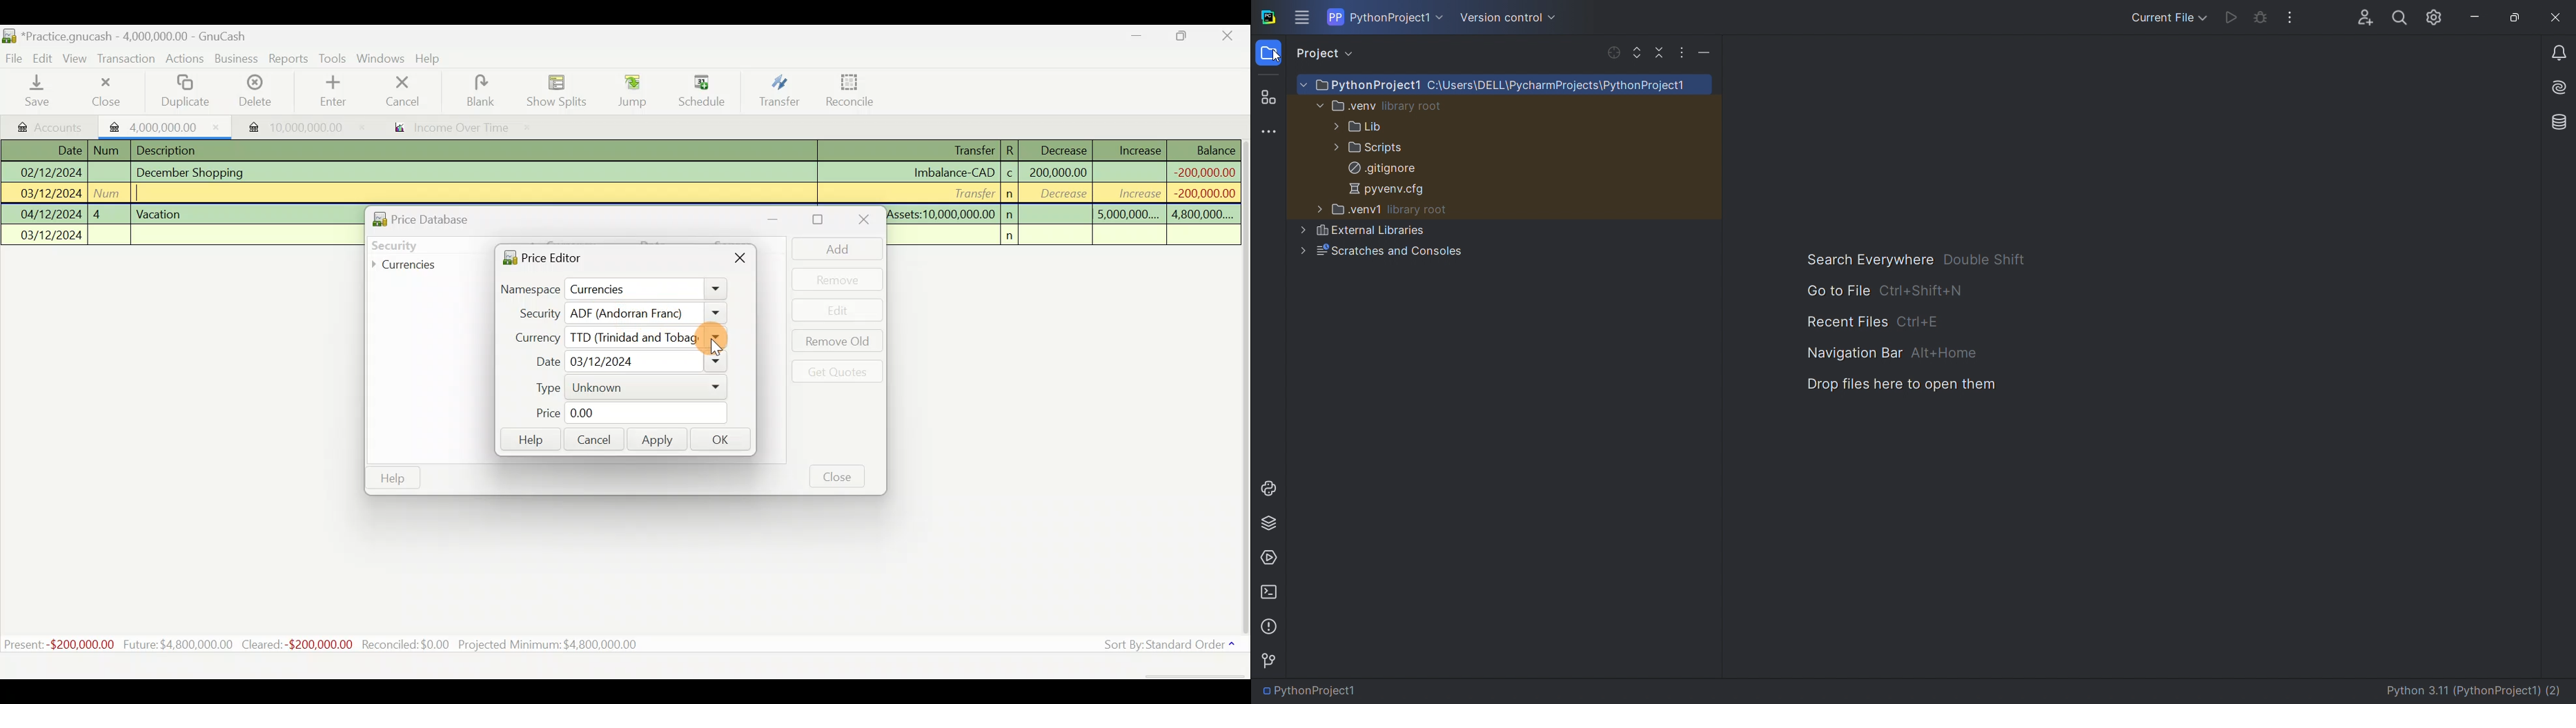 Image resolution: width=2576 pixels, height=728 pixels. Describe the element at coordinates (1010, 175) in the screenshot. I see `c` at that location.